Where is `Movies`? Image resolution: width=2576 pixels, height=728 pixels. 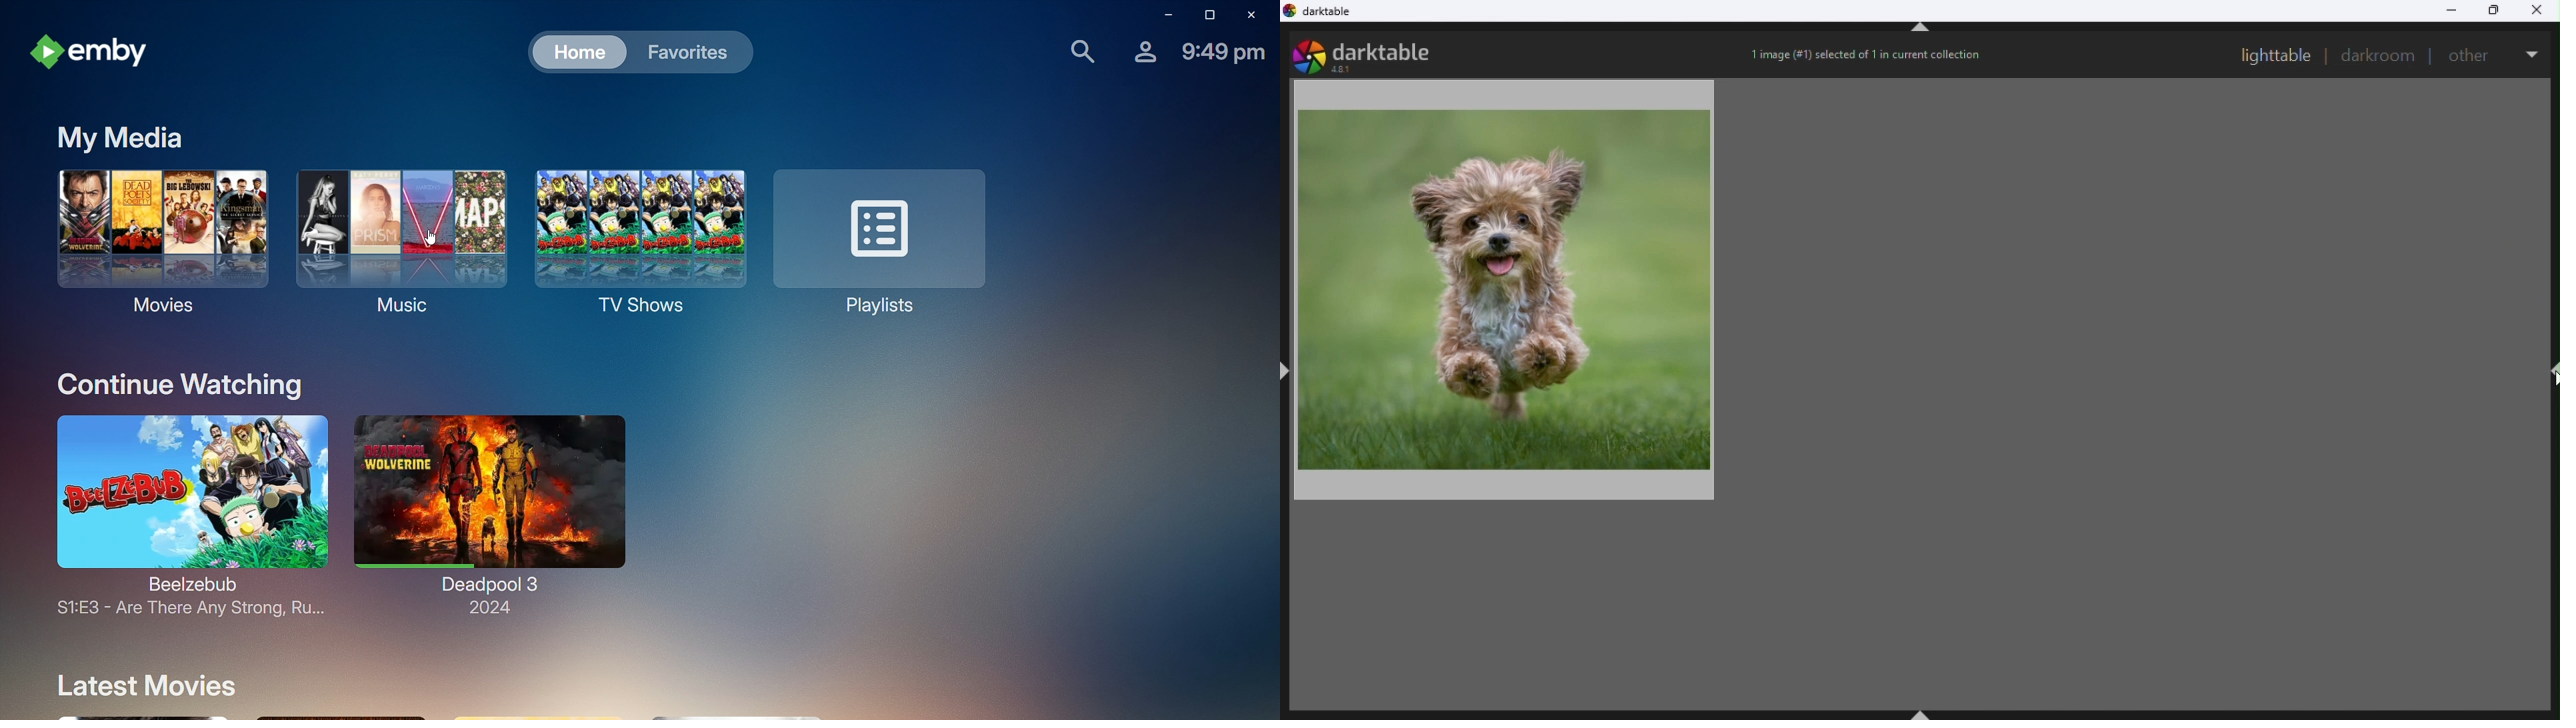
Movies is located at coordinates (160, 239).